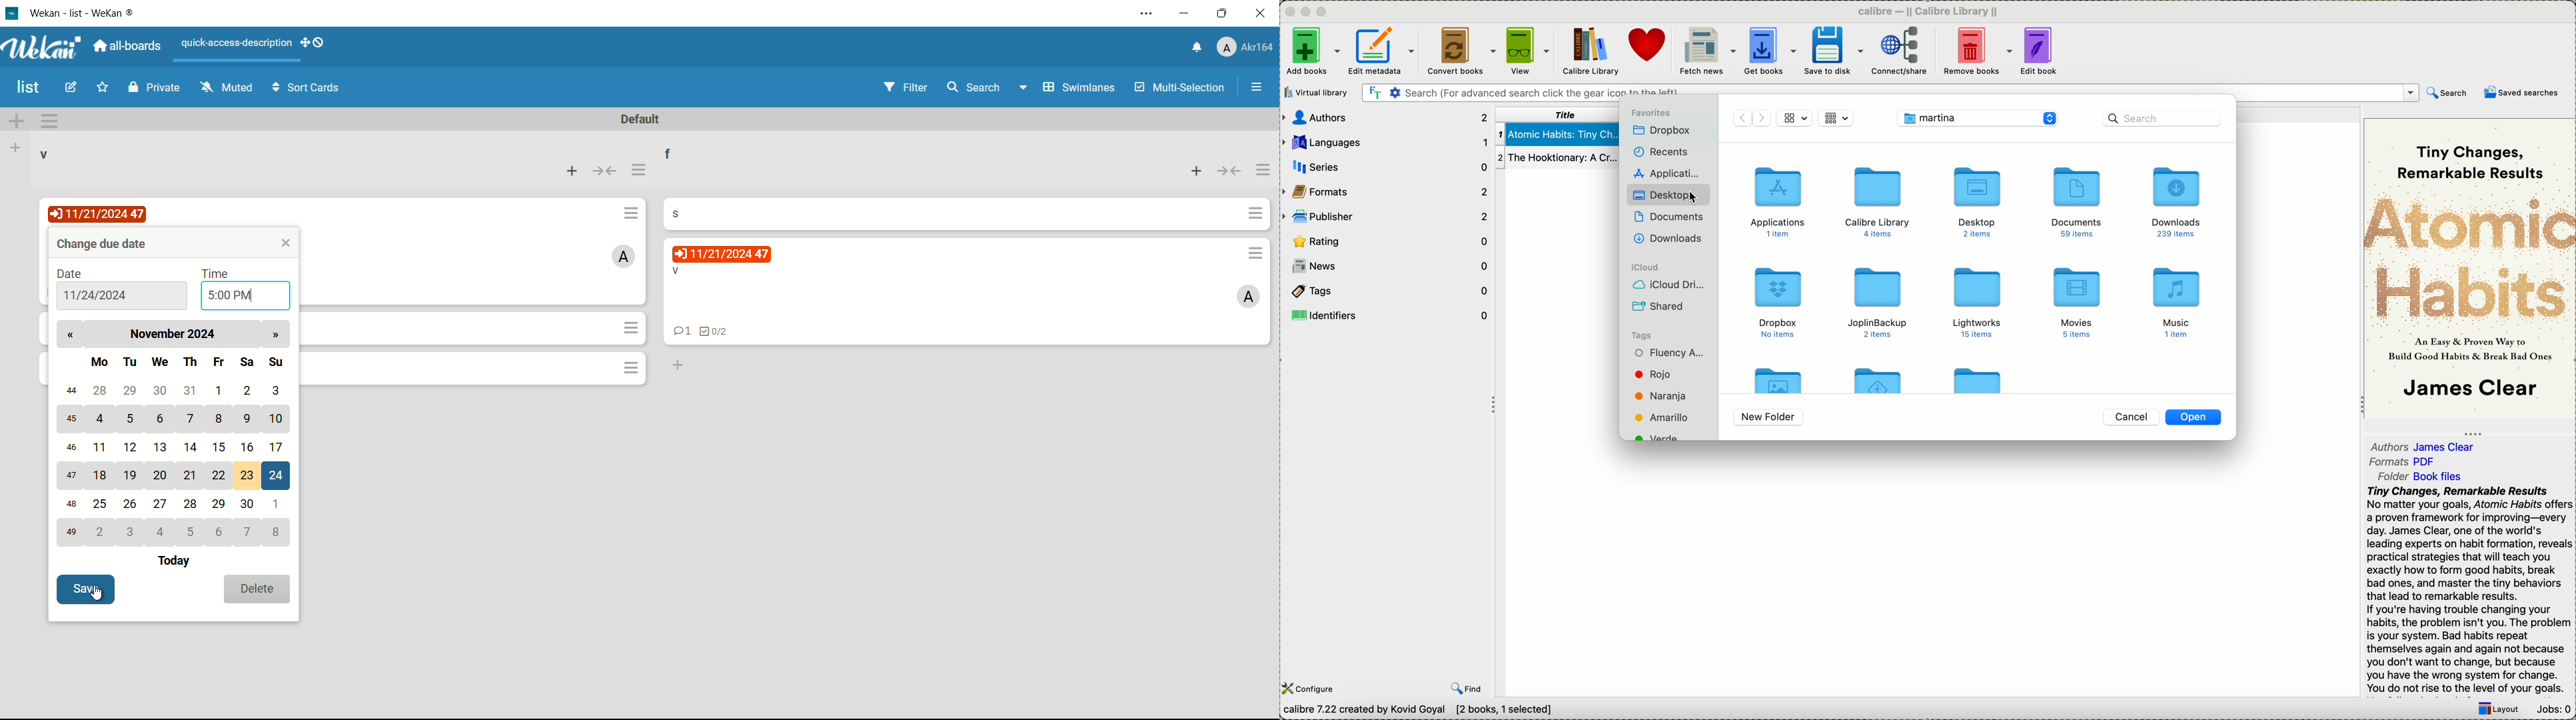 Image resolution: width=2576 pixels, height=728 pixels. What do you see at coordinates (721, 254) in the screenshot?
I see `due date` at bounding box center [721, 254].